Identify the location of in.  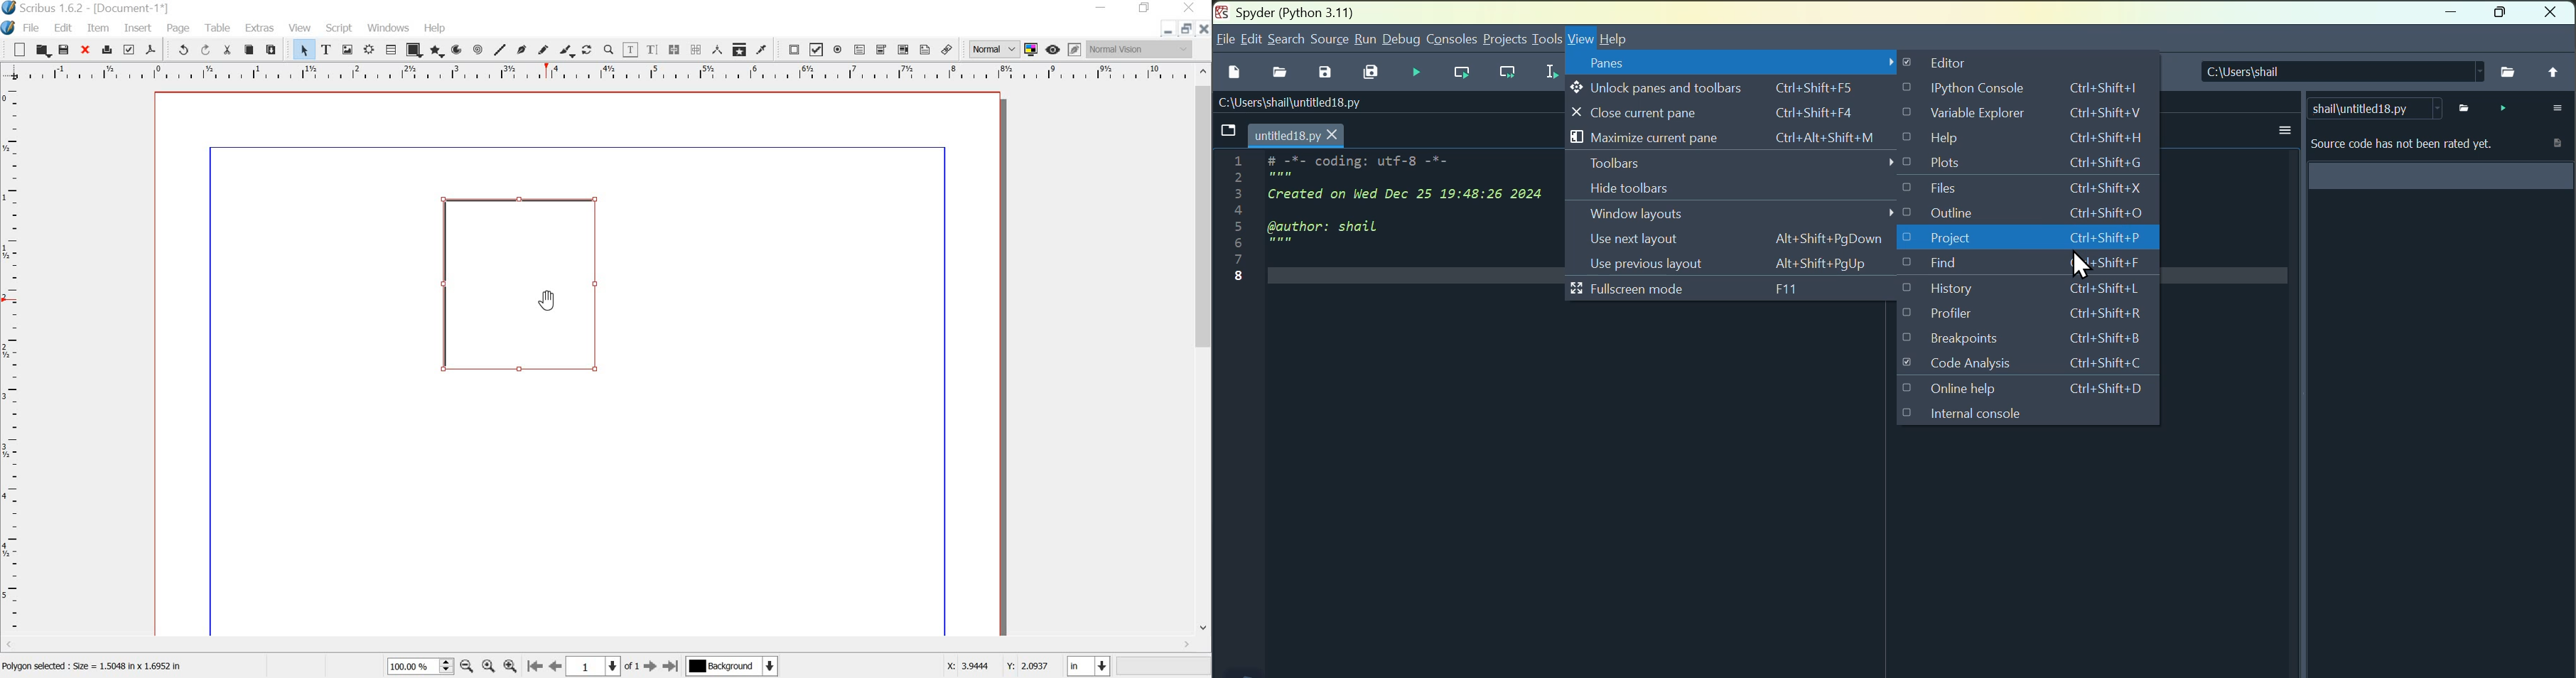
(1087, 665).